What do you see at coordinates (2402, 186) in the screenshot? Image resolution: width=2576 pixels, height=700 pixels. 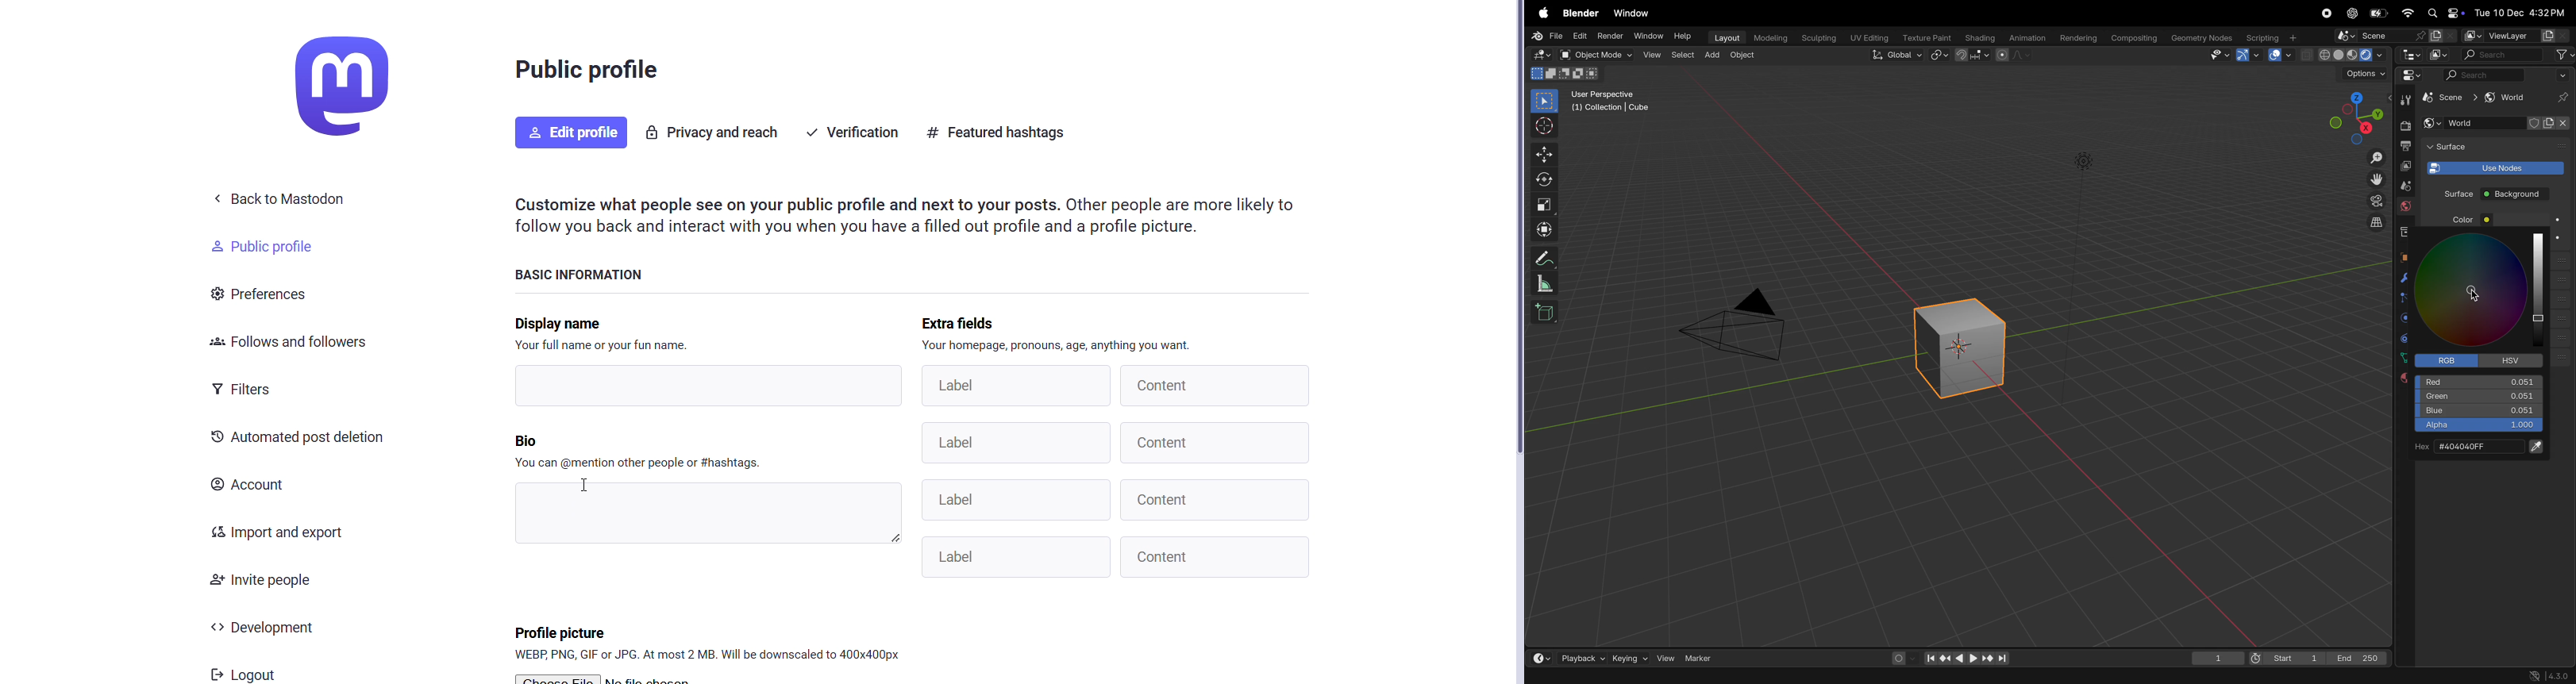 I see `scene` at bounding box center [2402, 186].